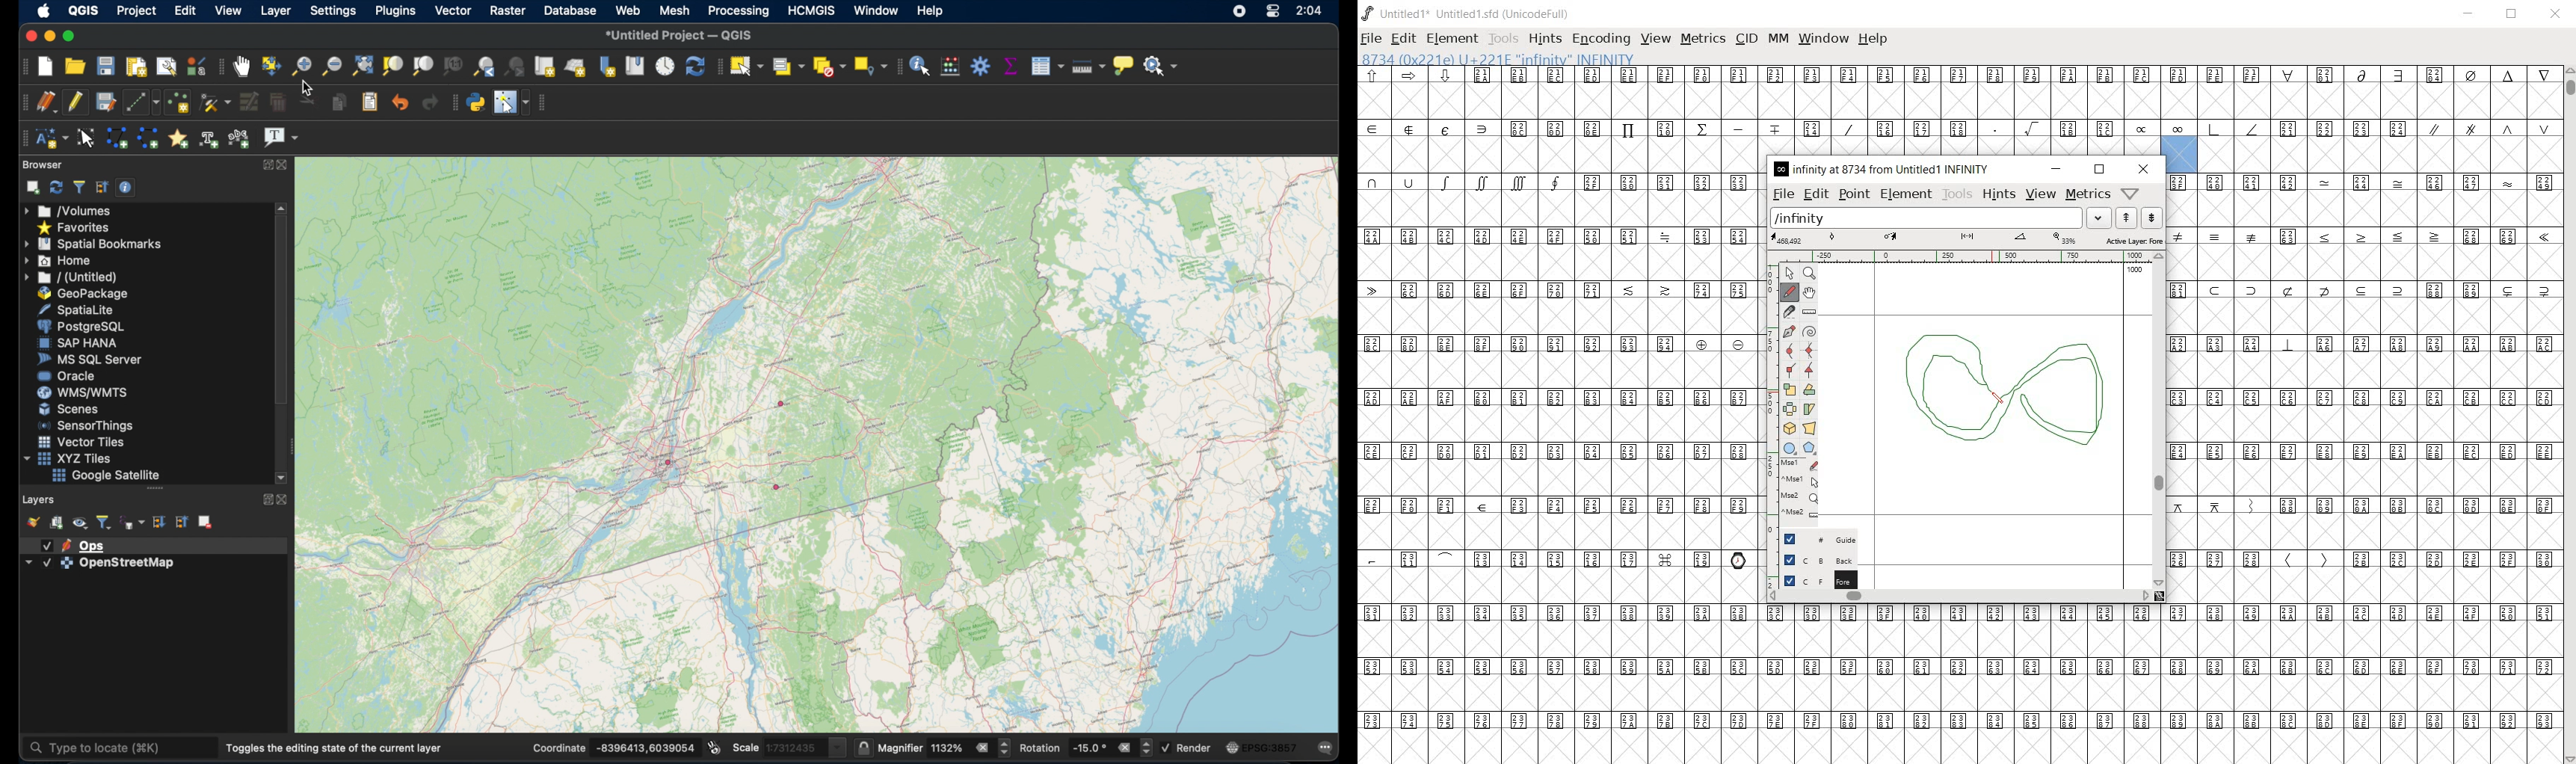  What do you see at coordinates (1430, 128) in the screenshot?
I see `special symbols` at bounding box center [1430, 128].